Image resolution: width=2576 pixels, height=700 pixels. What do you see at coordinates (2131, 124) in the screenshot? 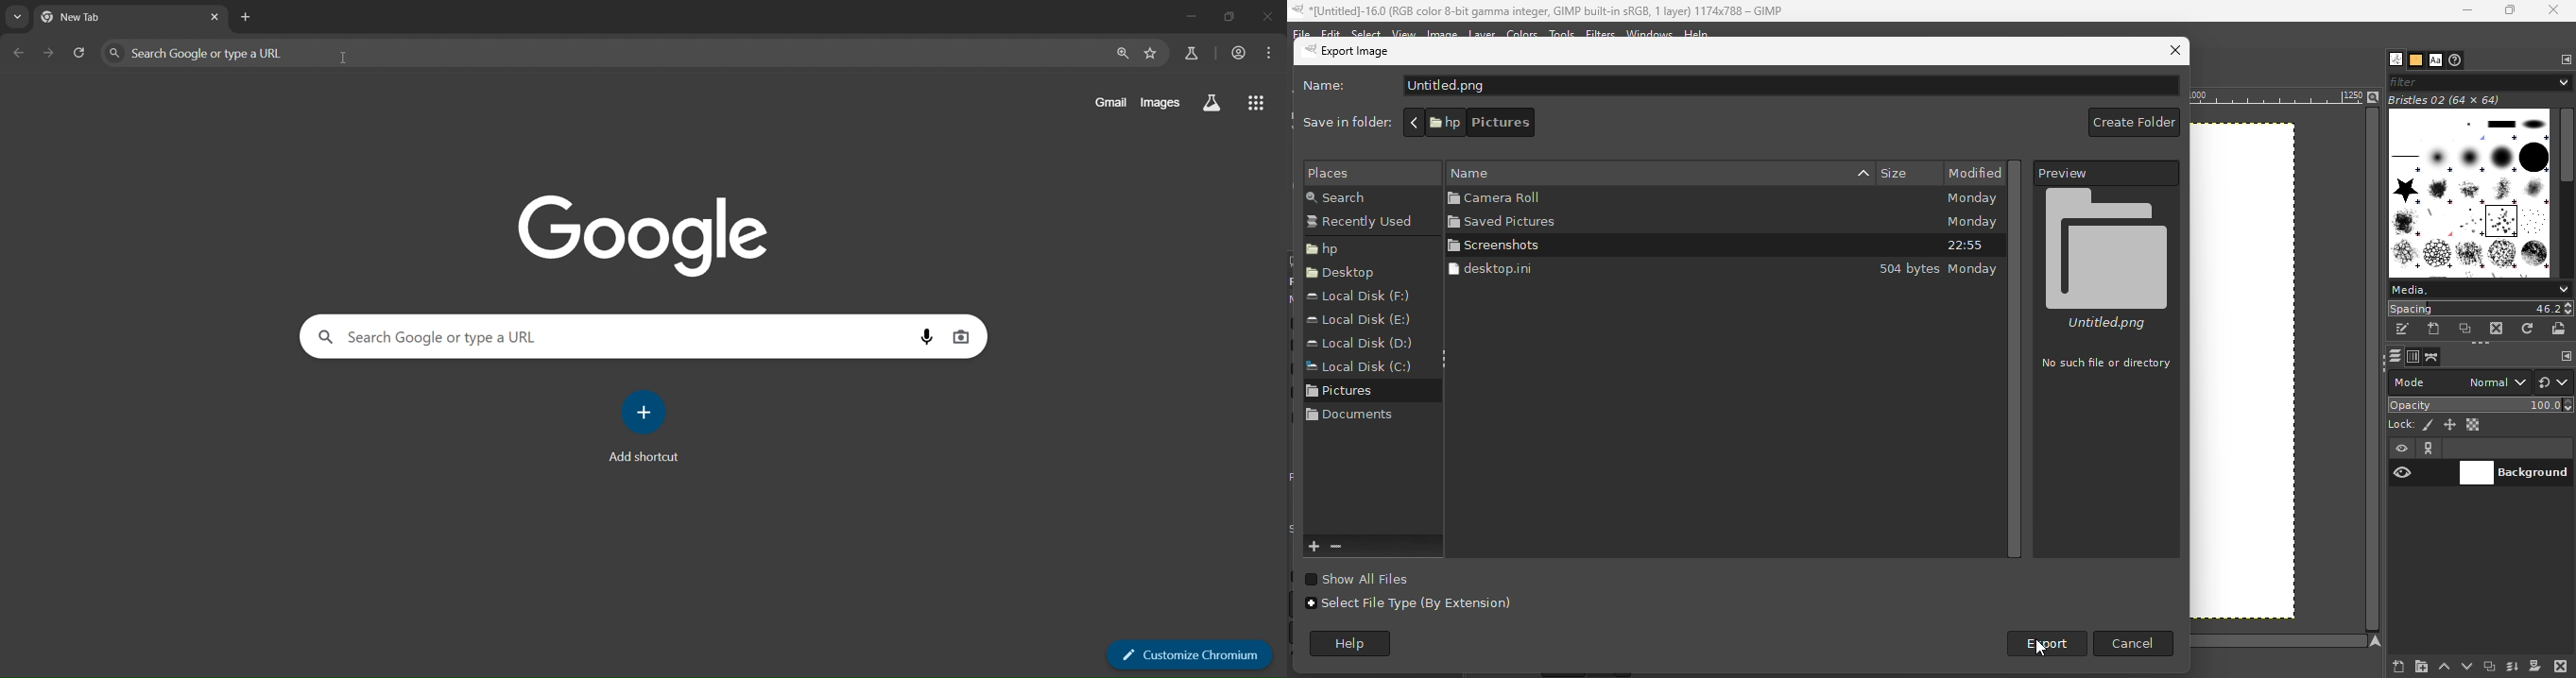
I see `Create folder` at bounding box center [2131, 124].